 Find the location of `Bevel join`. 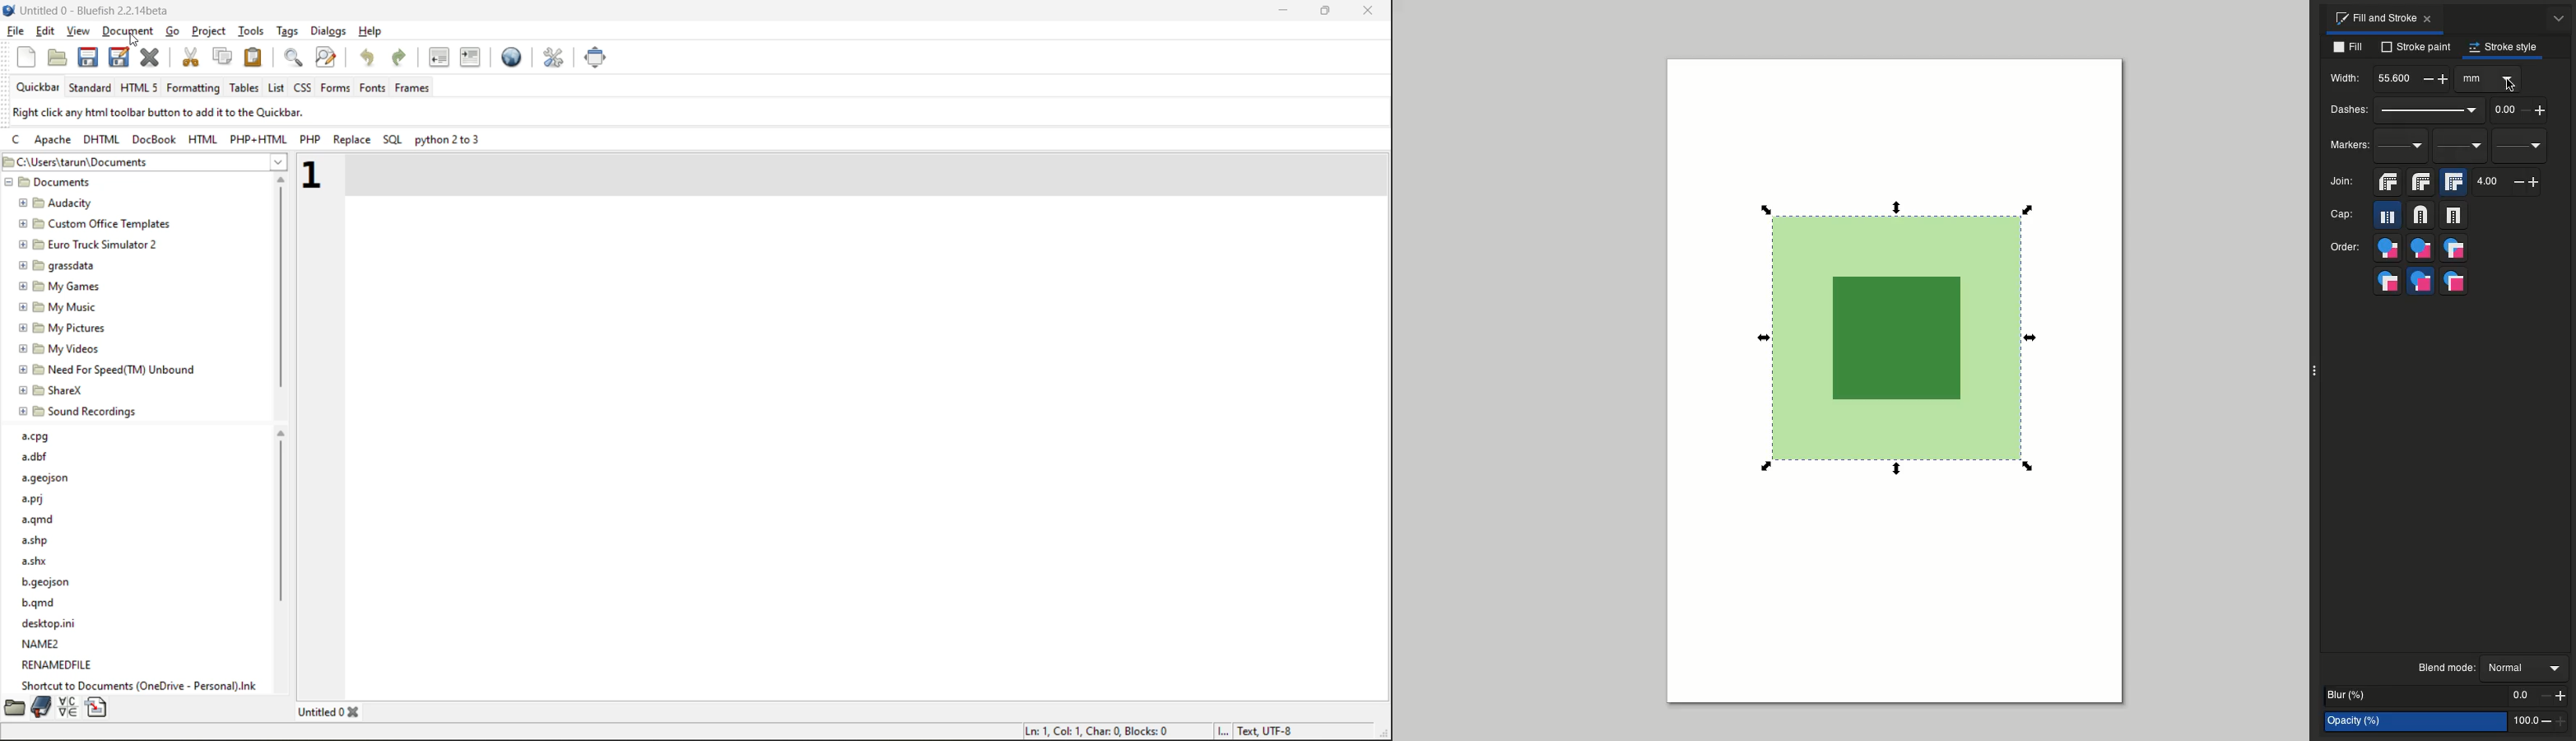

Bevel join is located at coordinates (2389, 182).